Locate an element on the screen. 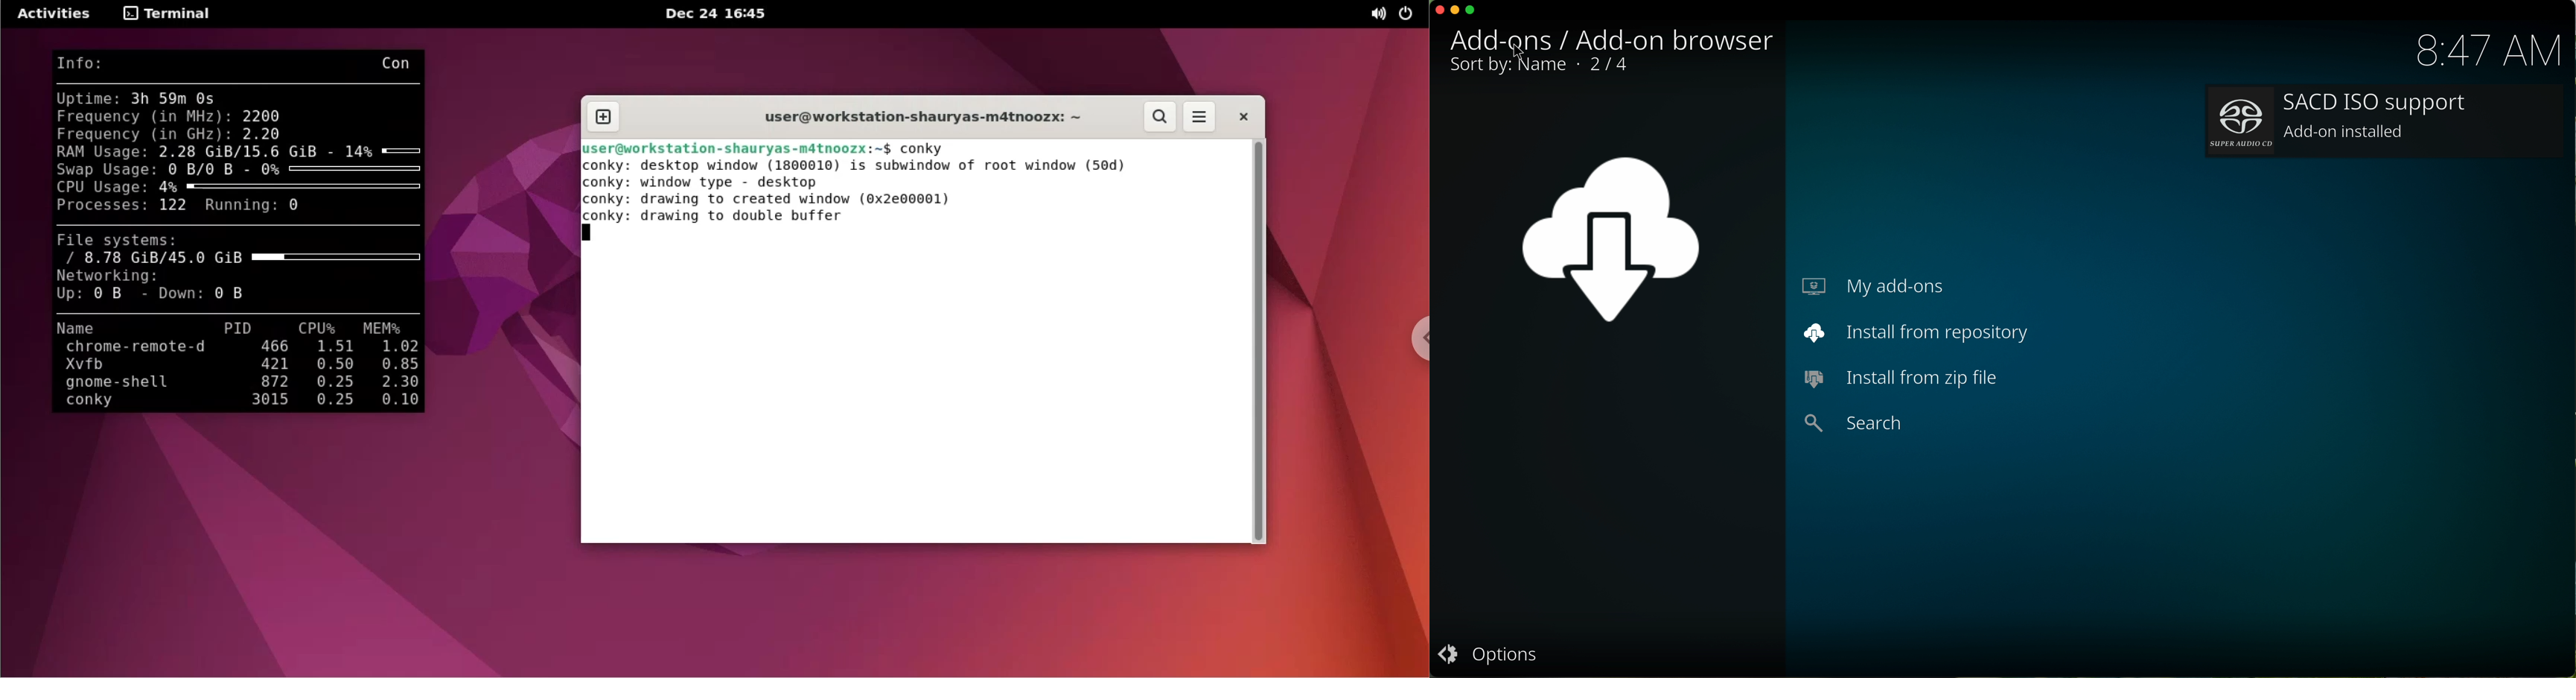 Image resolution: width=2576 pixels, height=700 pixels. installed is located at coordinates (2176, 379).